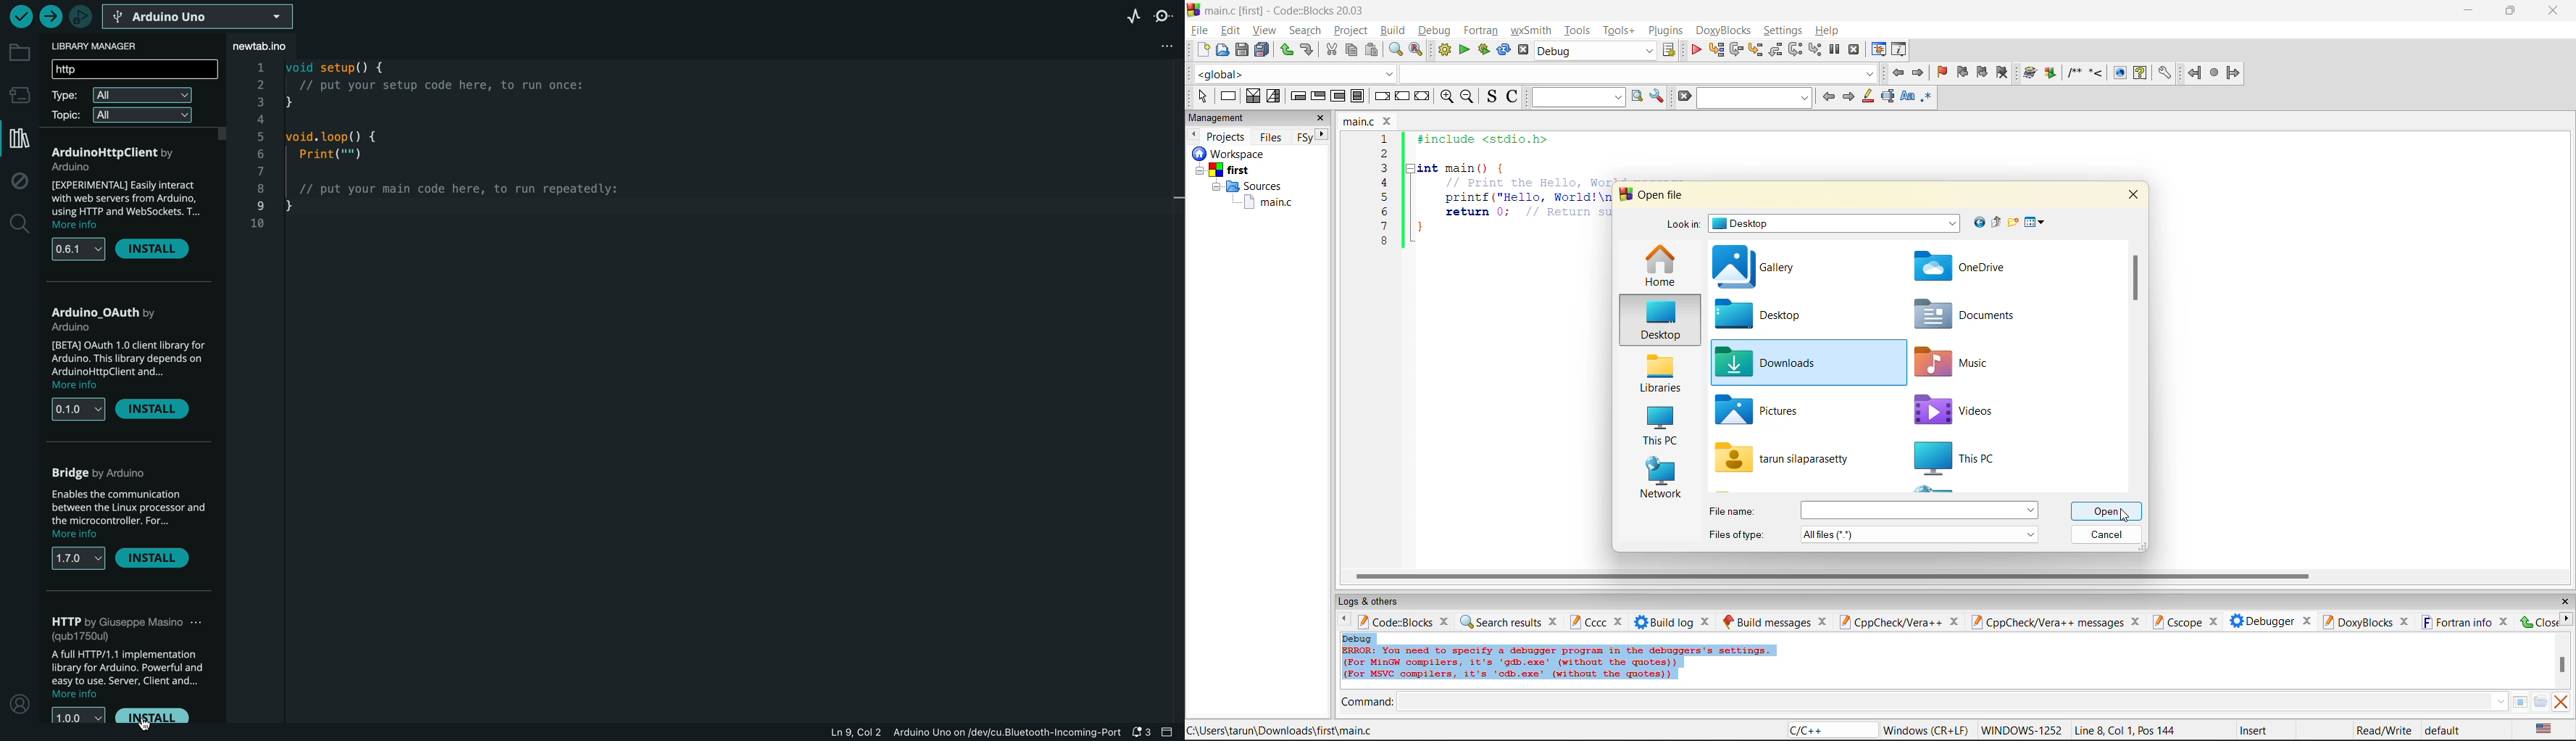 Image resolution: width=2576 pixels, height=756 pixels. What do you see at coordinates (2511, 9) in the screenshot?
I see `resize` at bounding box center [2511, 9].